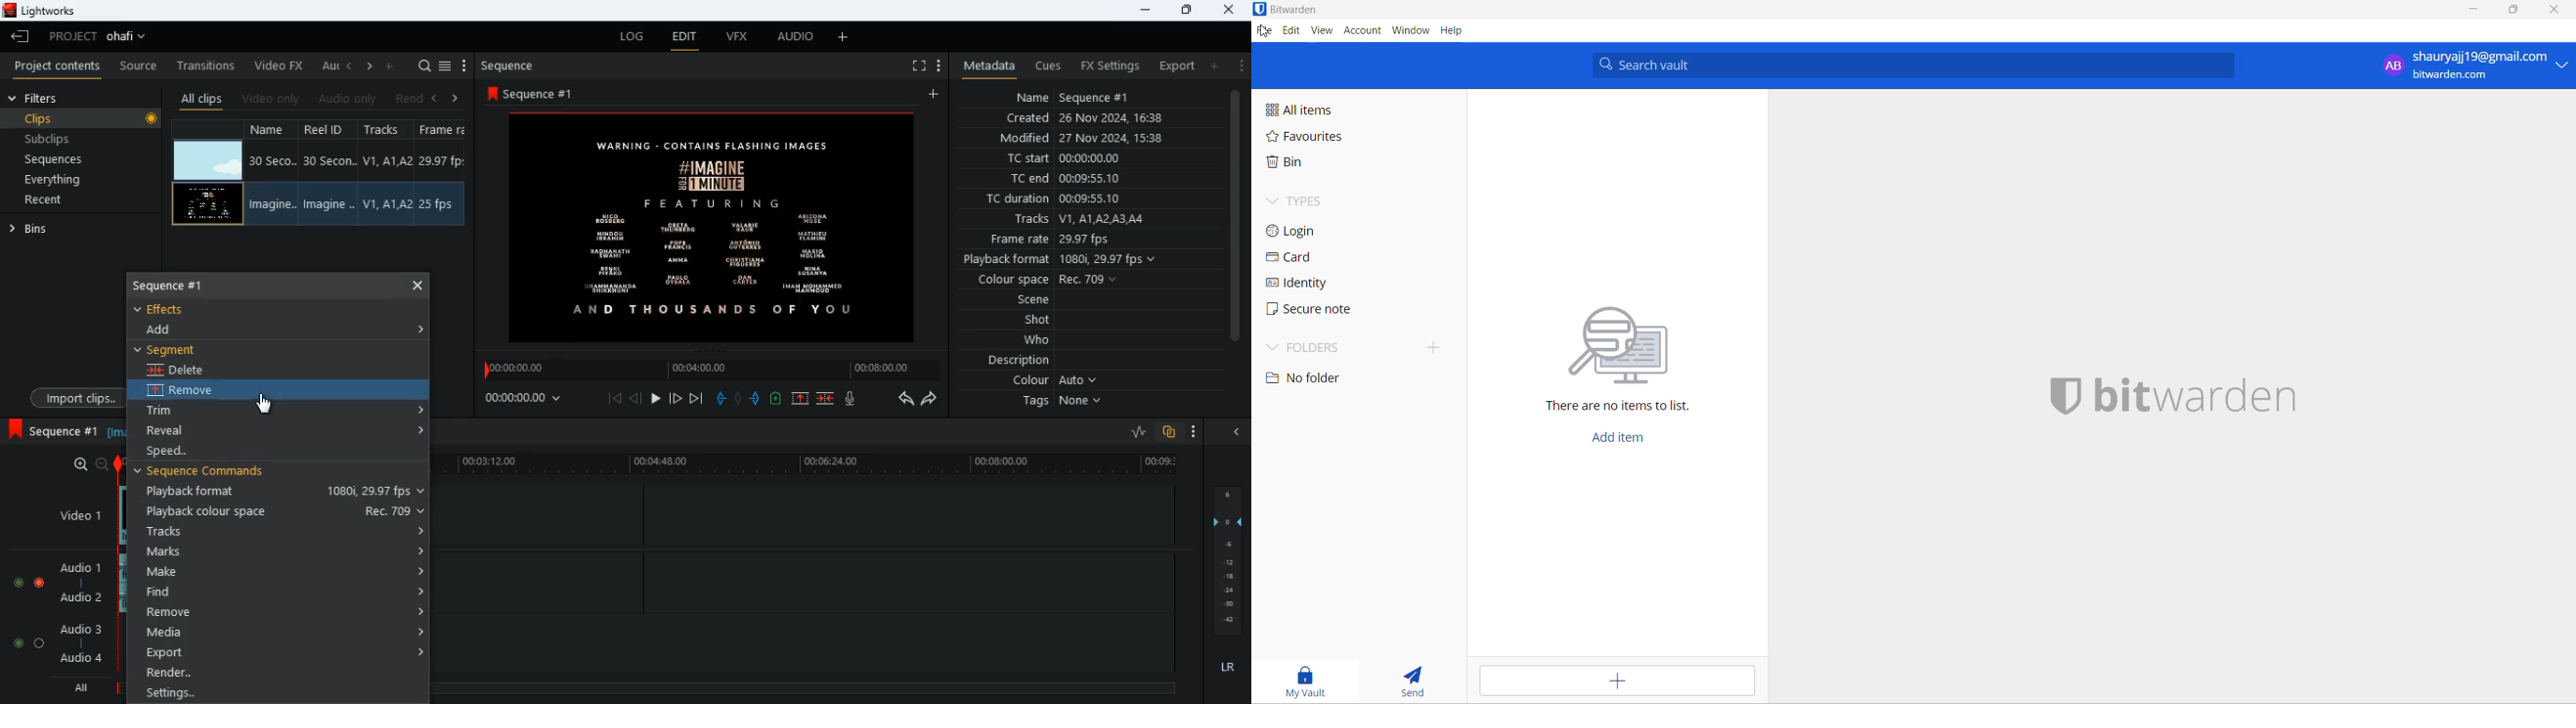 Image resolution: width=2576 pixels, height=728 pixels. What do you see at coordinates (208, 160) in the screenshot?
I see `videos` at bounding box center [208, 160].